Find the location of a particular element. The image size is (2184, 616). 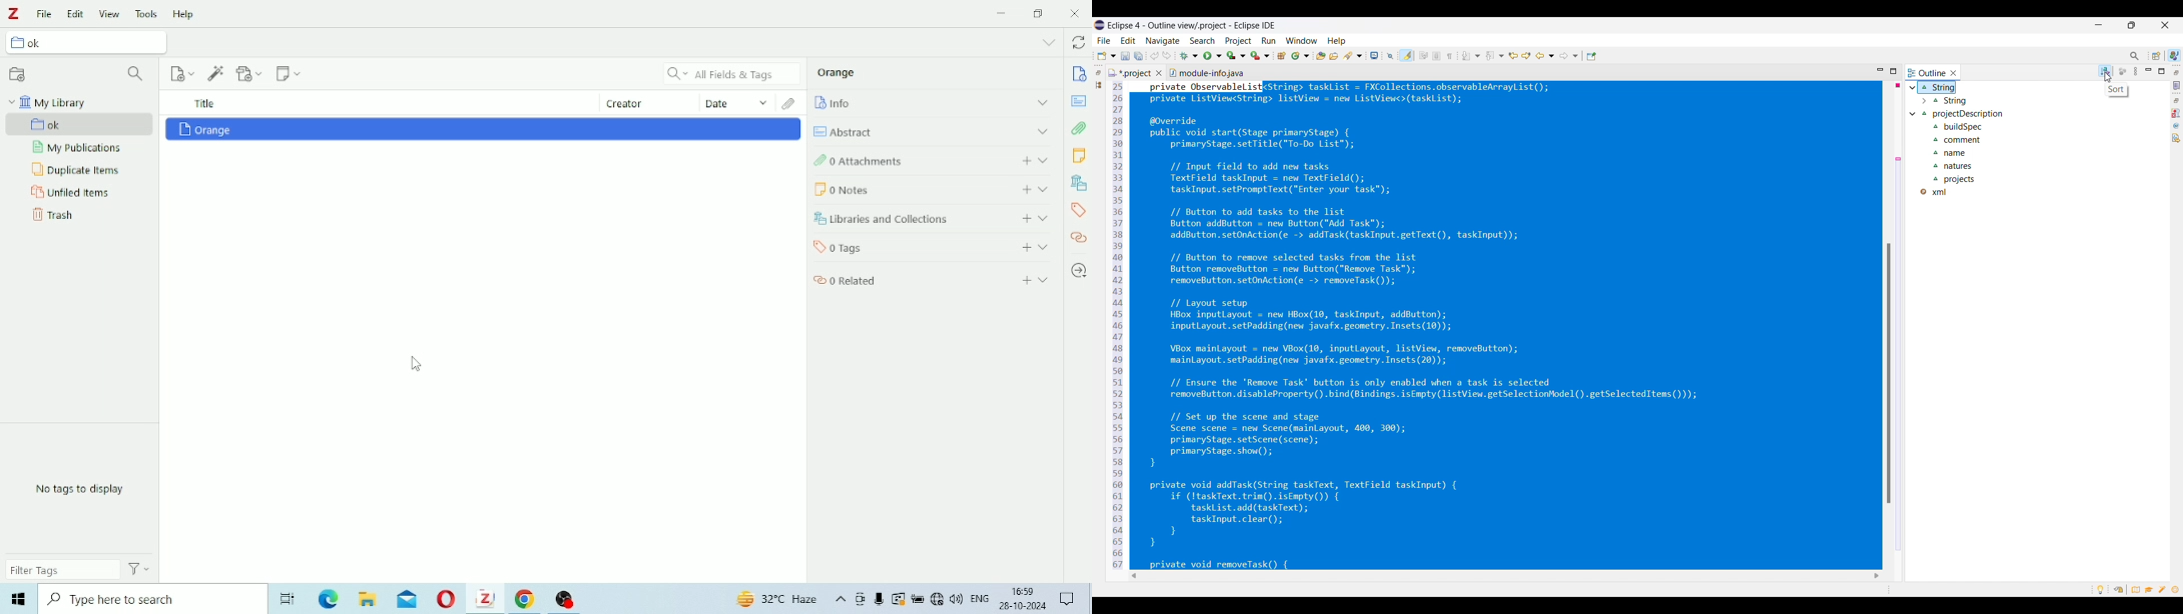

Run options is located at coordinates (1213, 56).